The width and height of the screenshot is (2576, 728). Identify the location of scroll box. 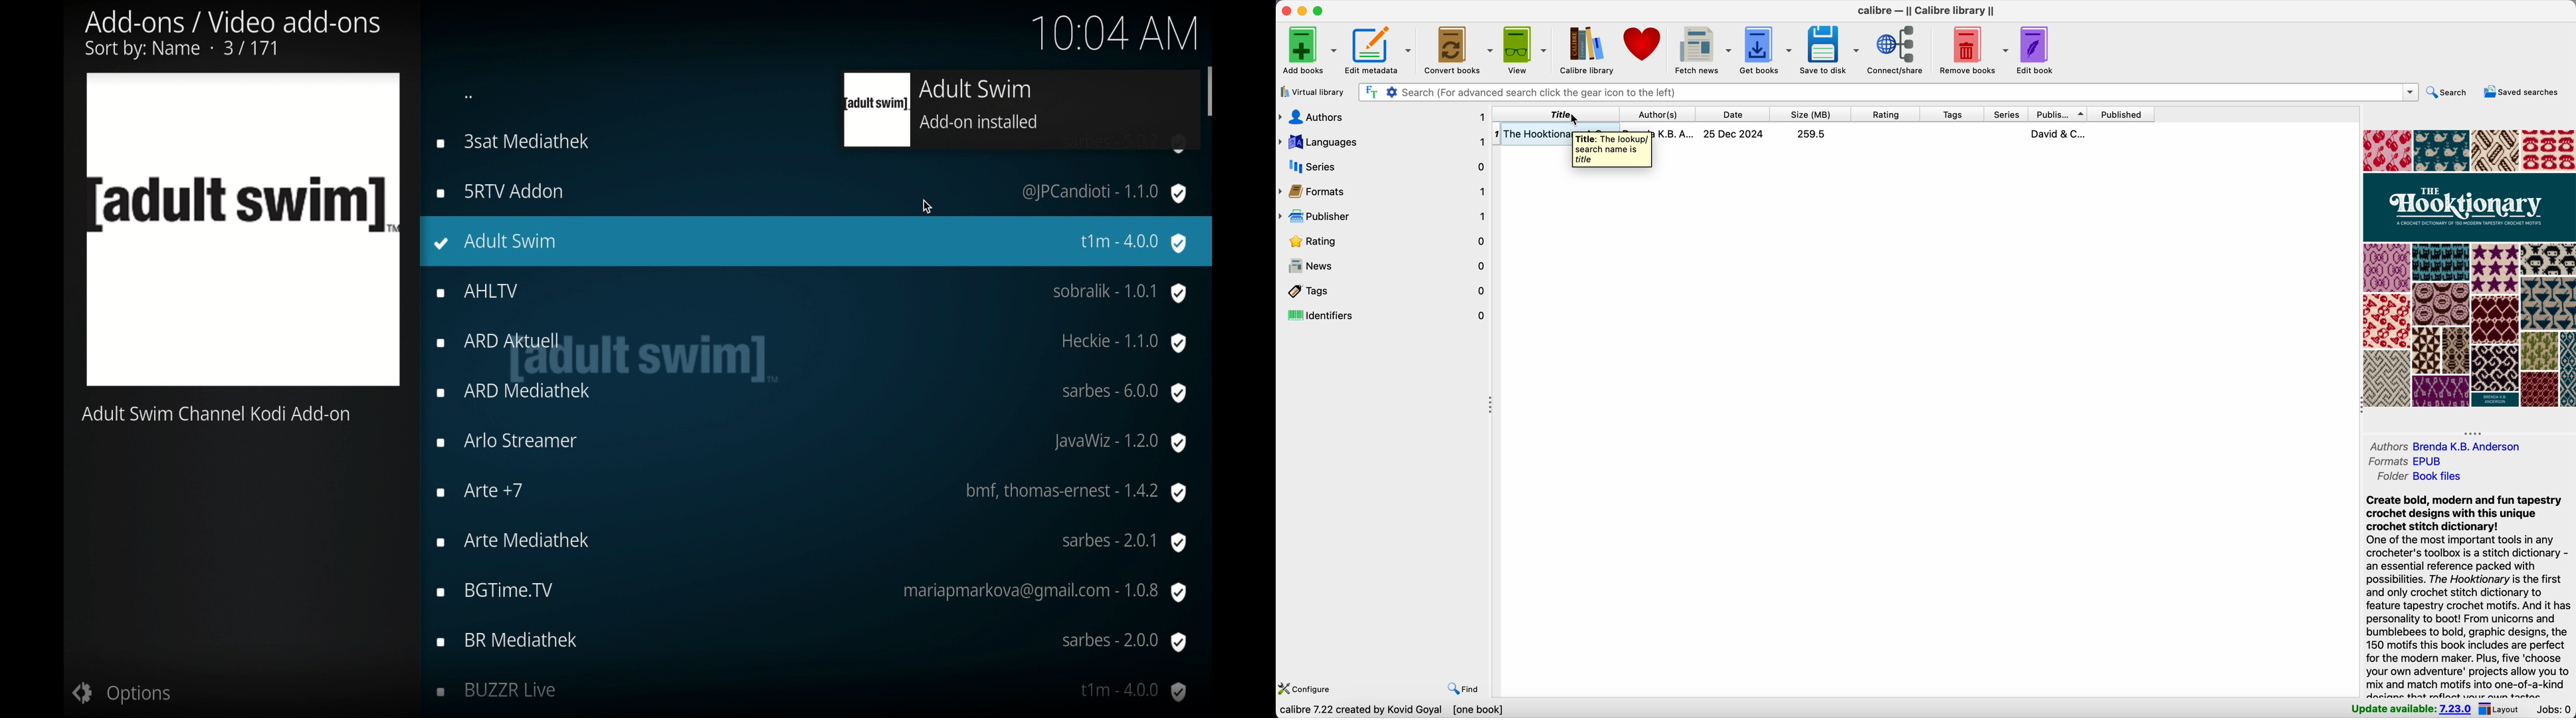
(1211, 89).